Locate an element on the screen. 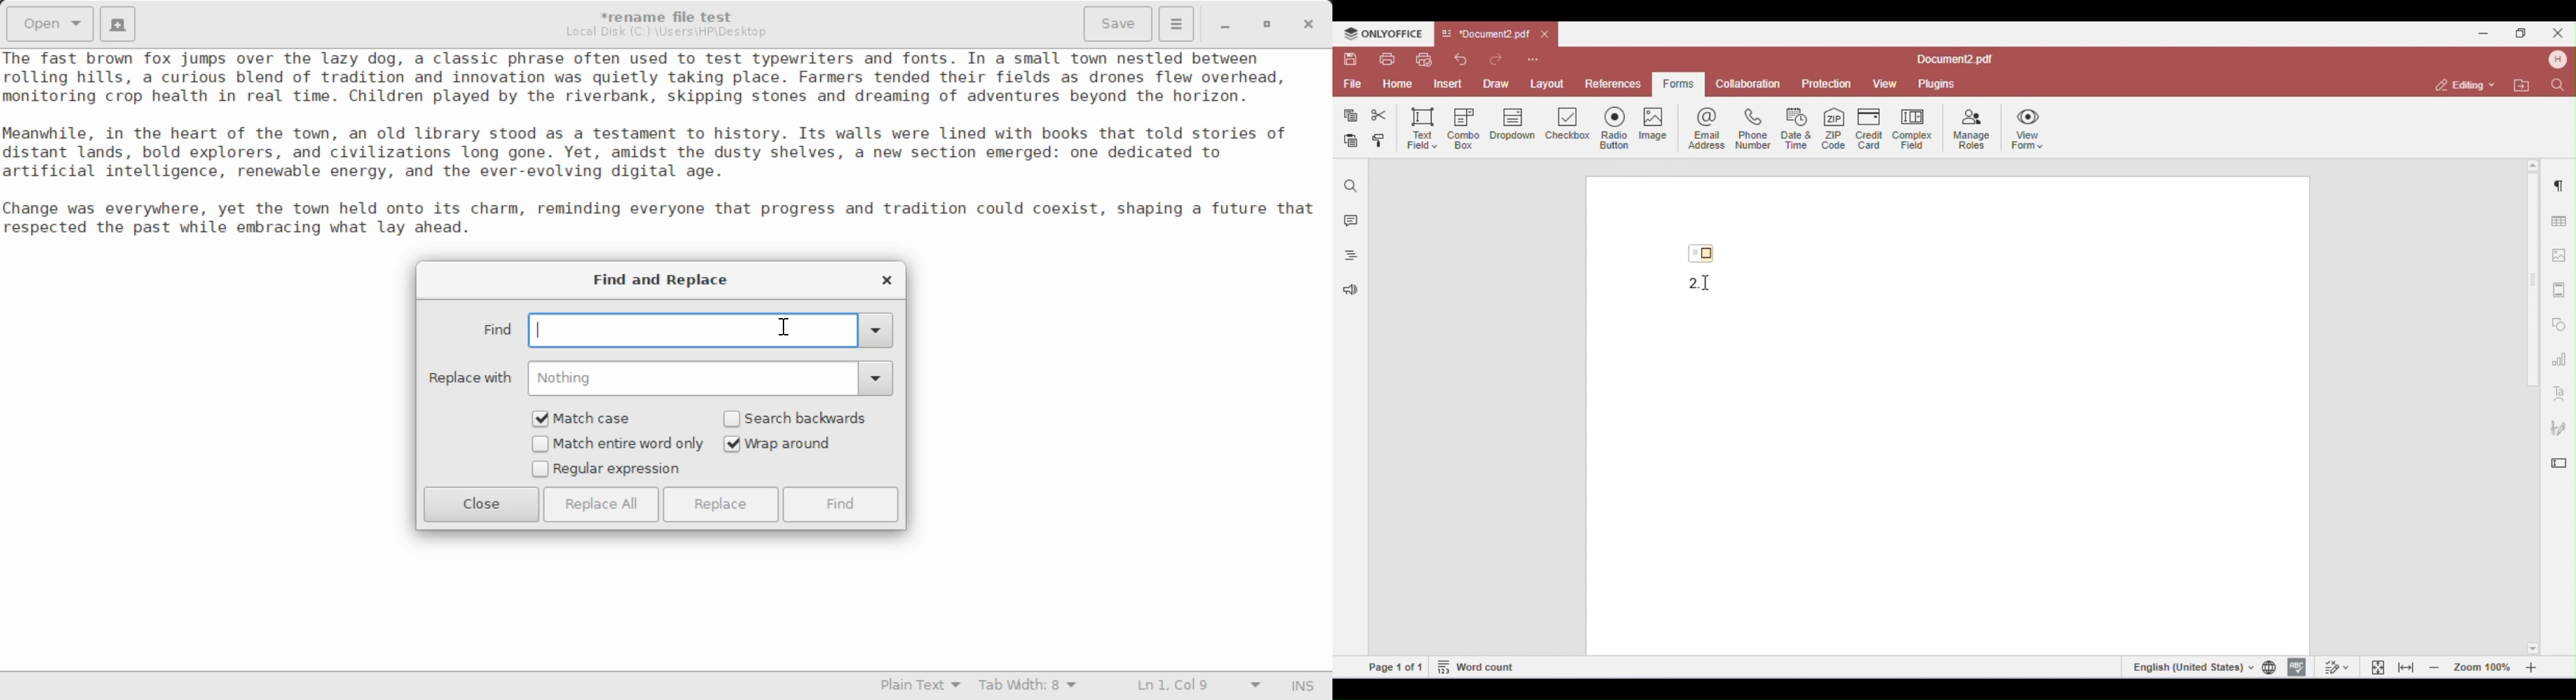  Close is located at coordinates (482, 504).